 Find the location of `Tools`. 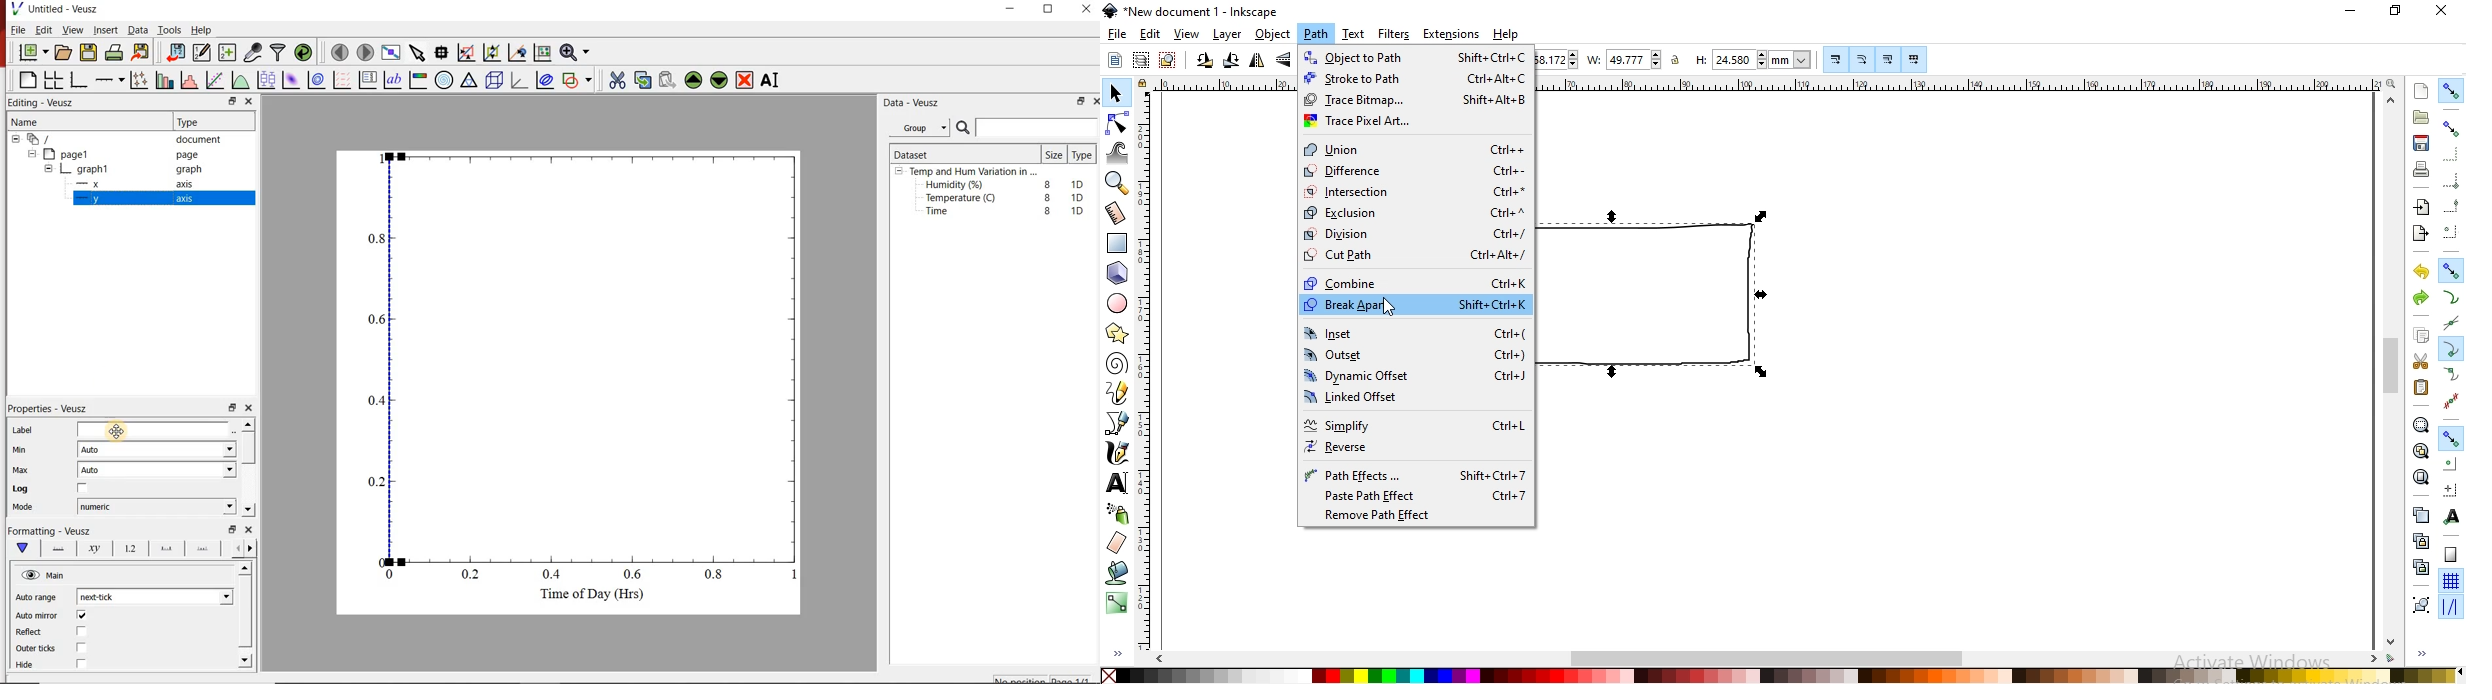

Tools is located at coordinates (168, 30).